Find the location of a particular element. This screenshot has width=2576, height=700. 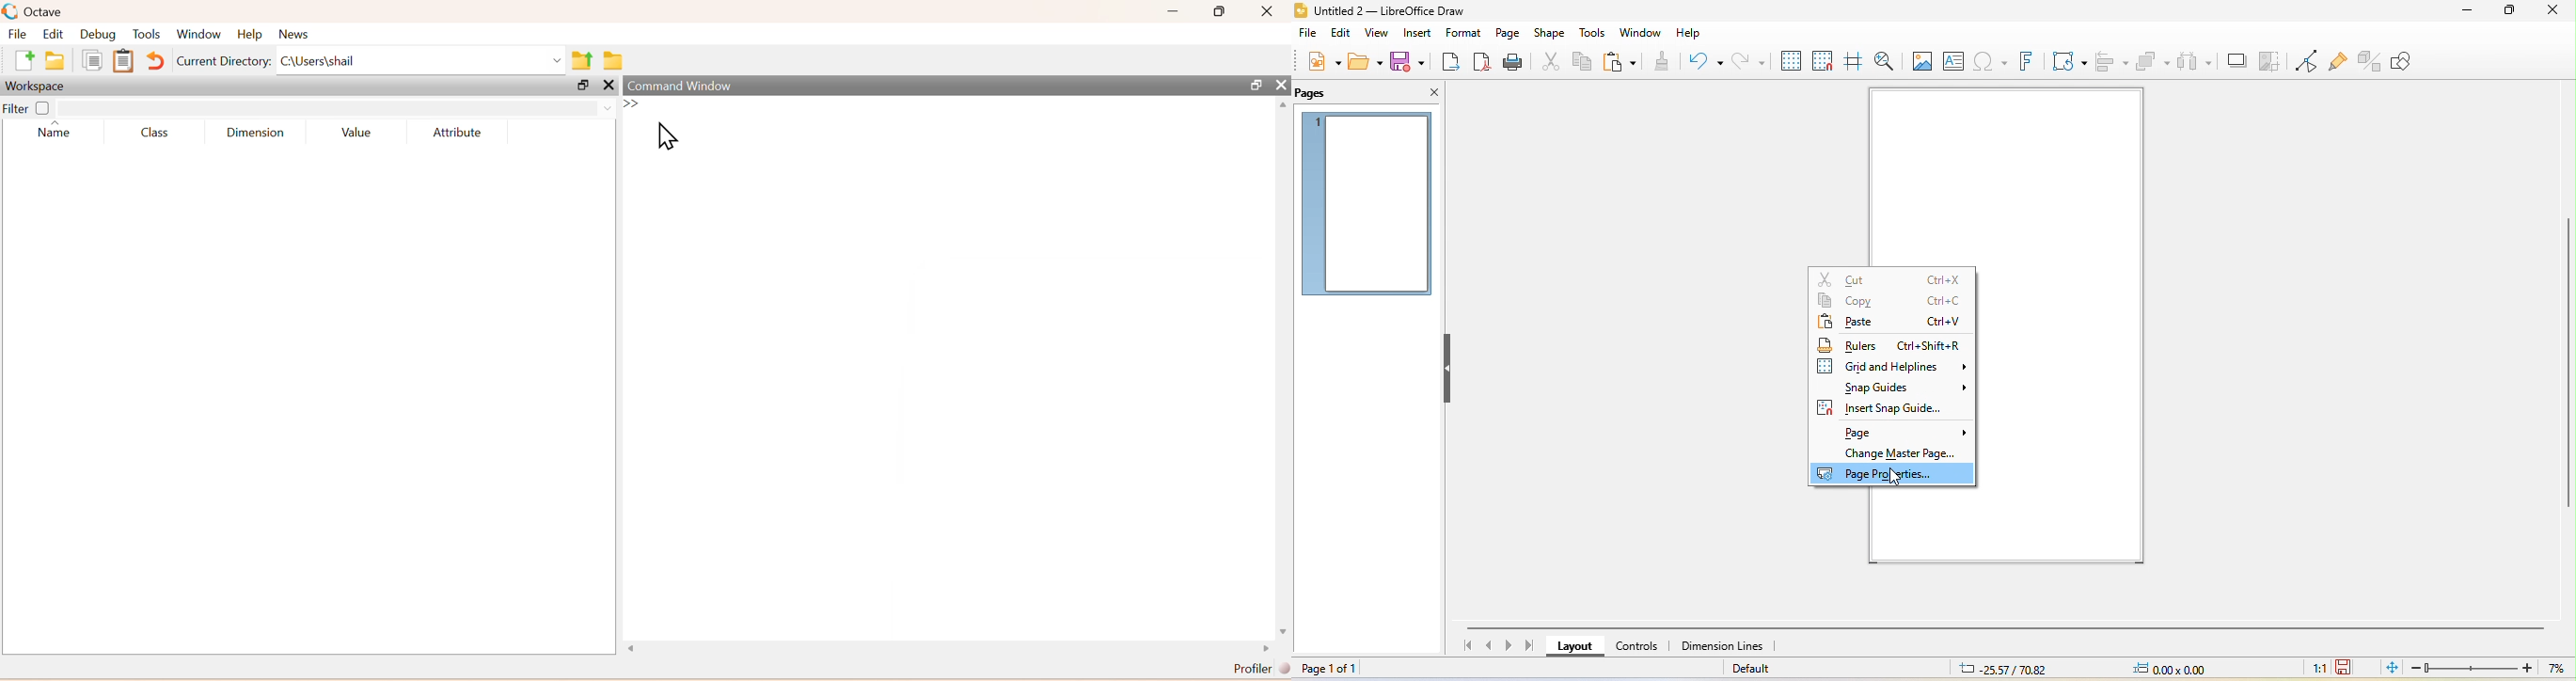

insert snap guide is located at coordinates (1888, 408).